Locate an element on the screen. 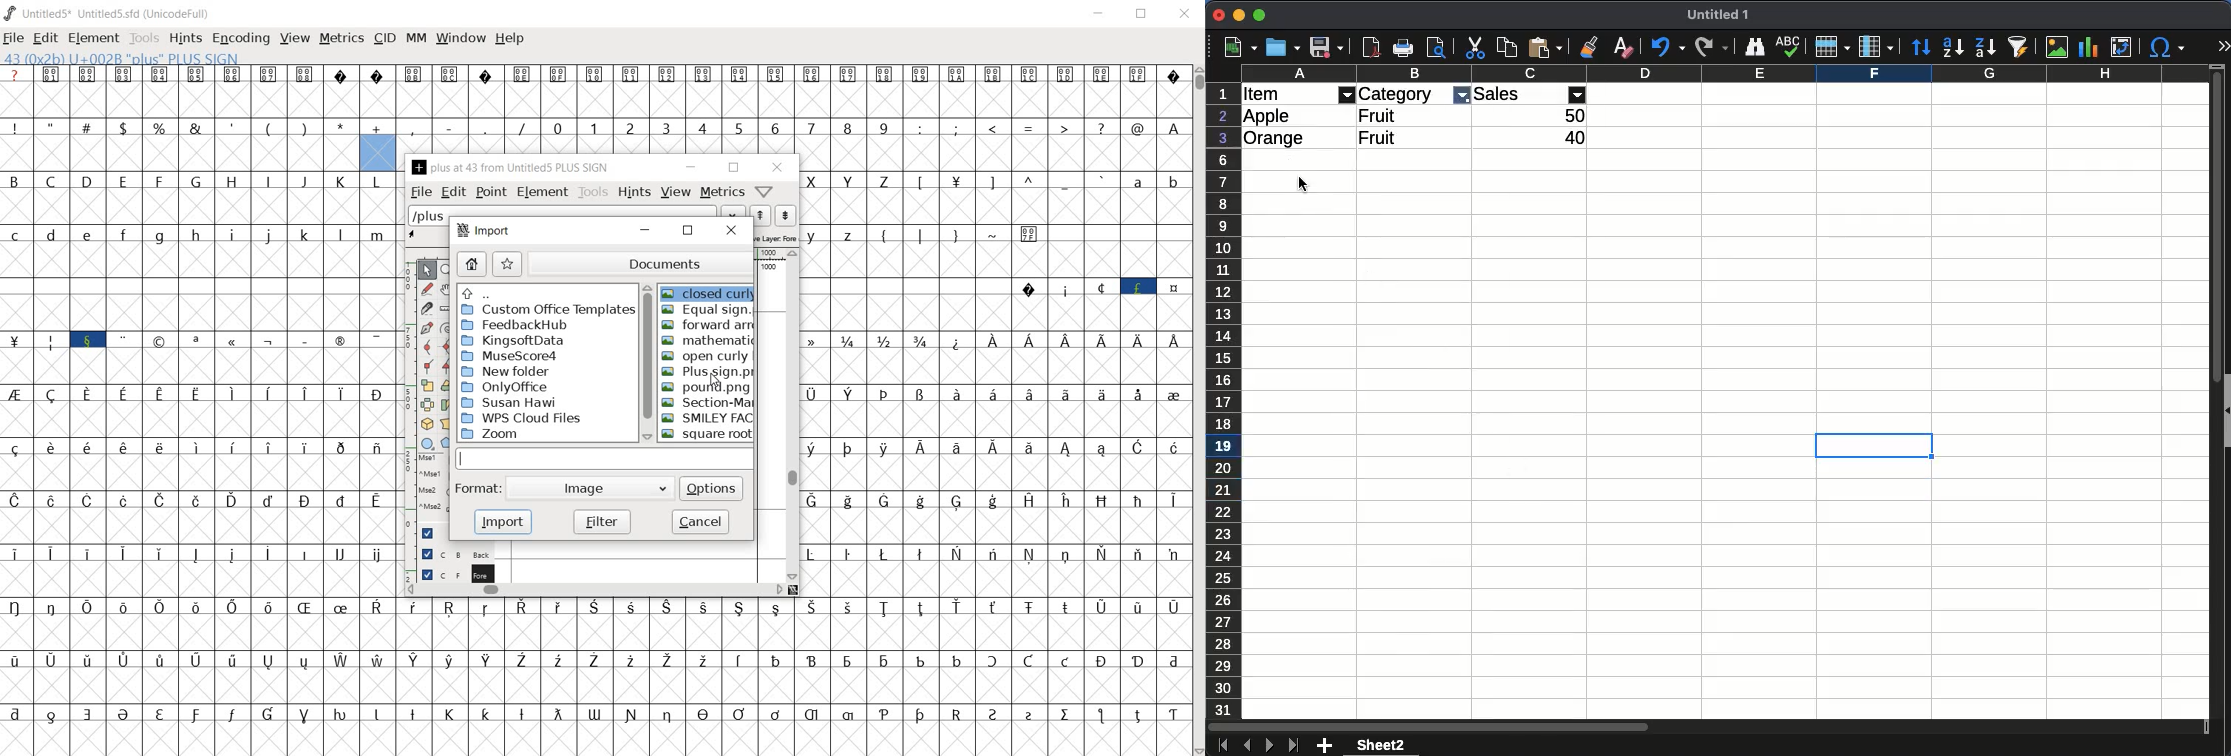 This screenshot has width=2240, height=756.  is located at coordinates (868, 465).